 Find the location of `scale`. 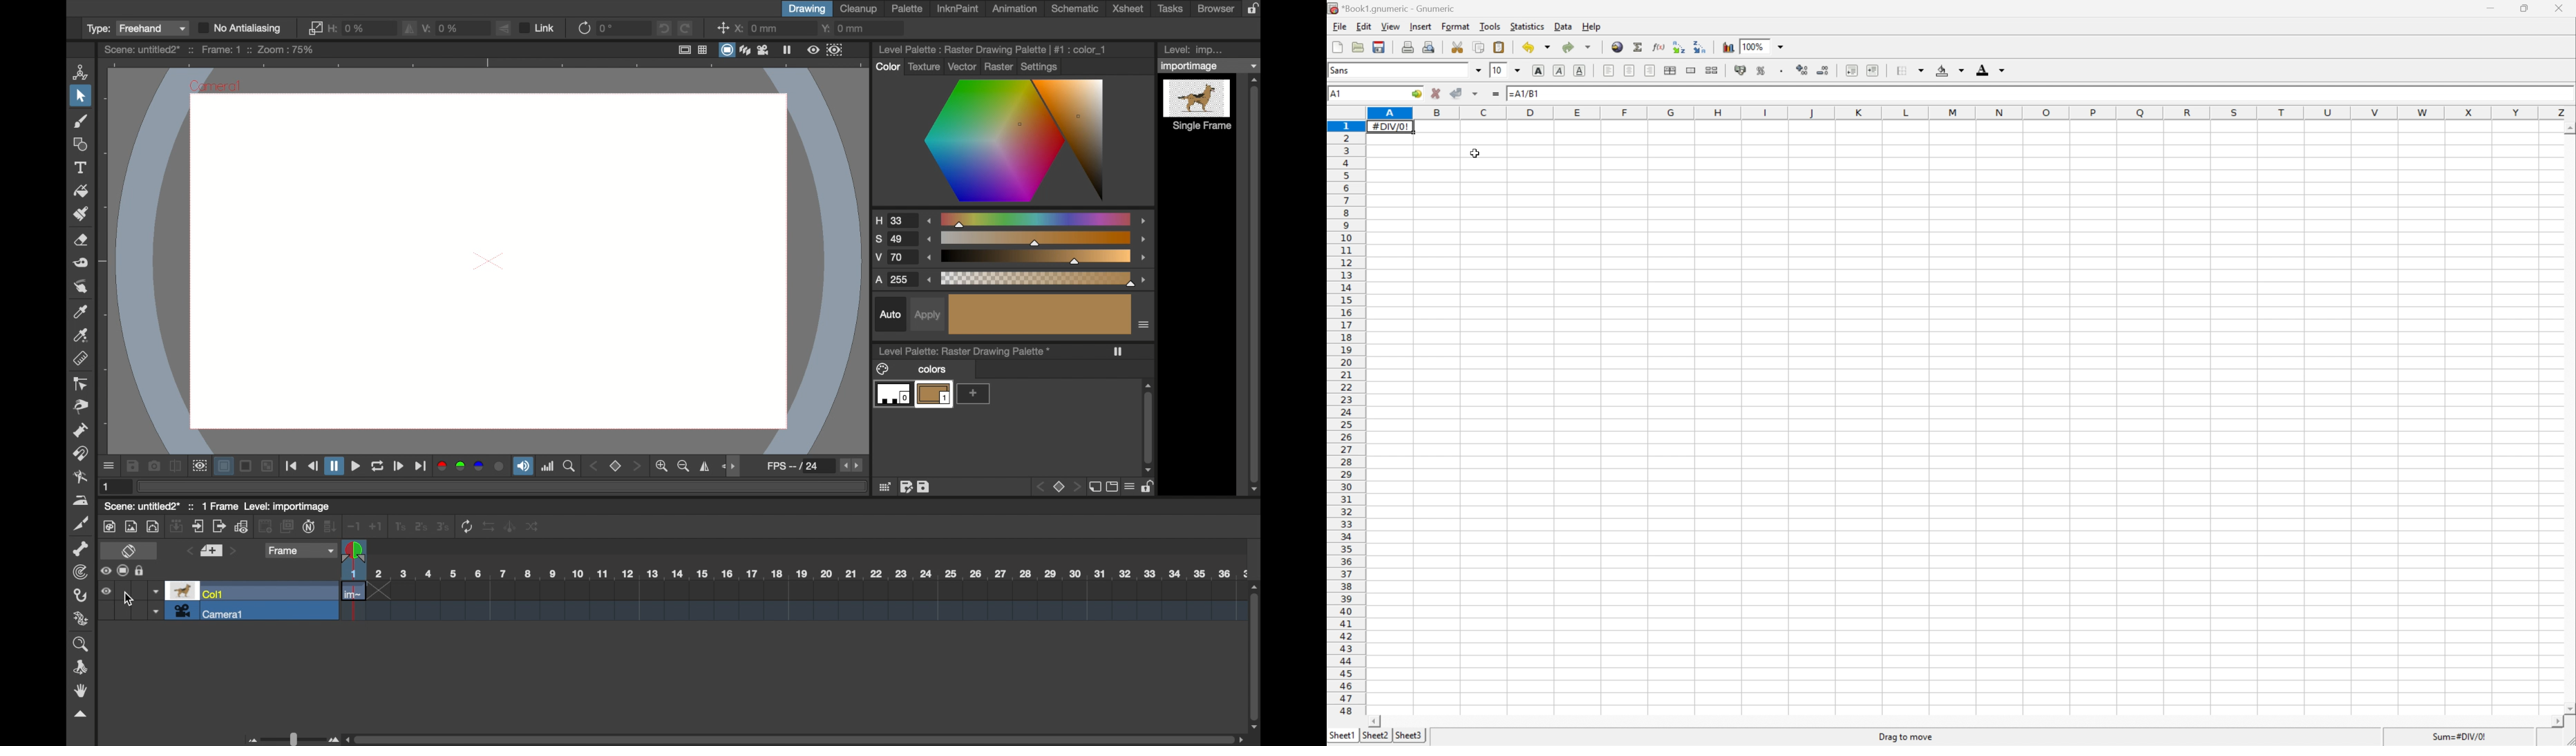

scale is located at coordinates (1037, 219).